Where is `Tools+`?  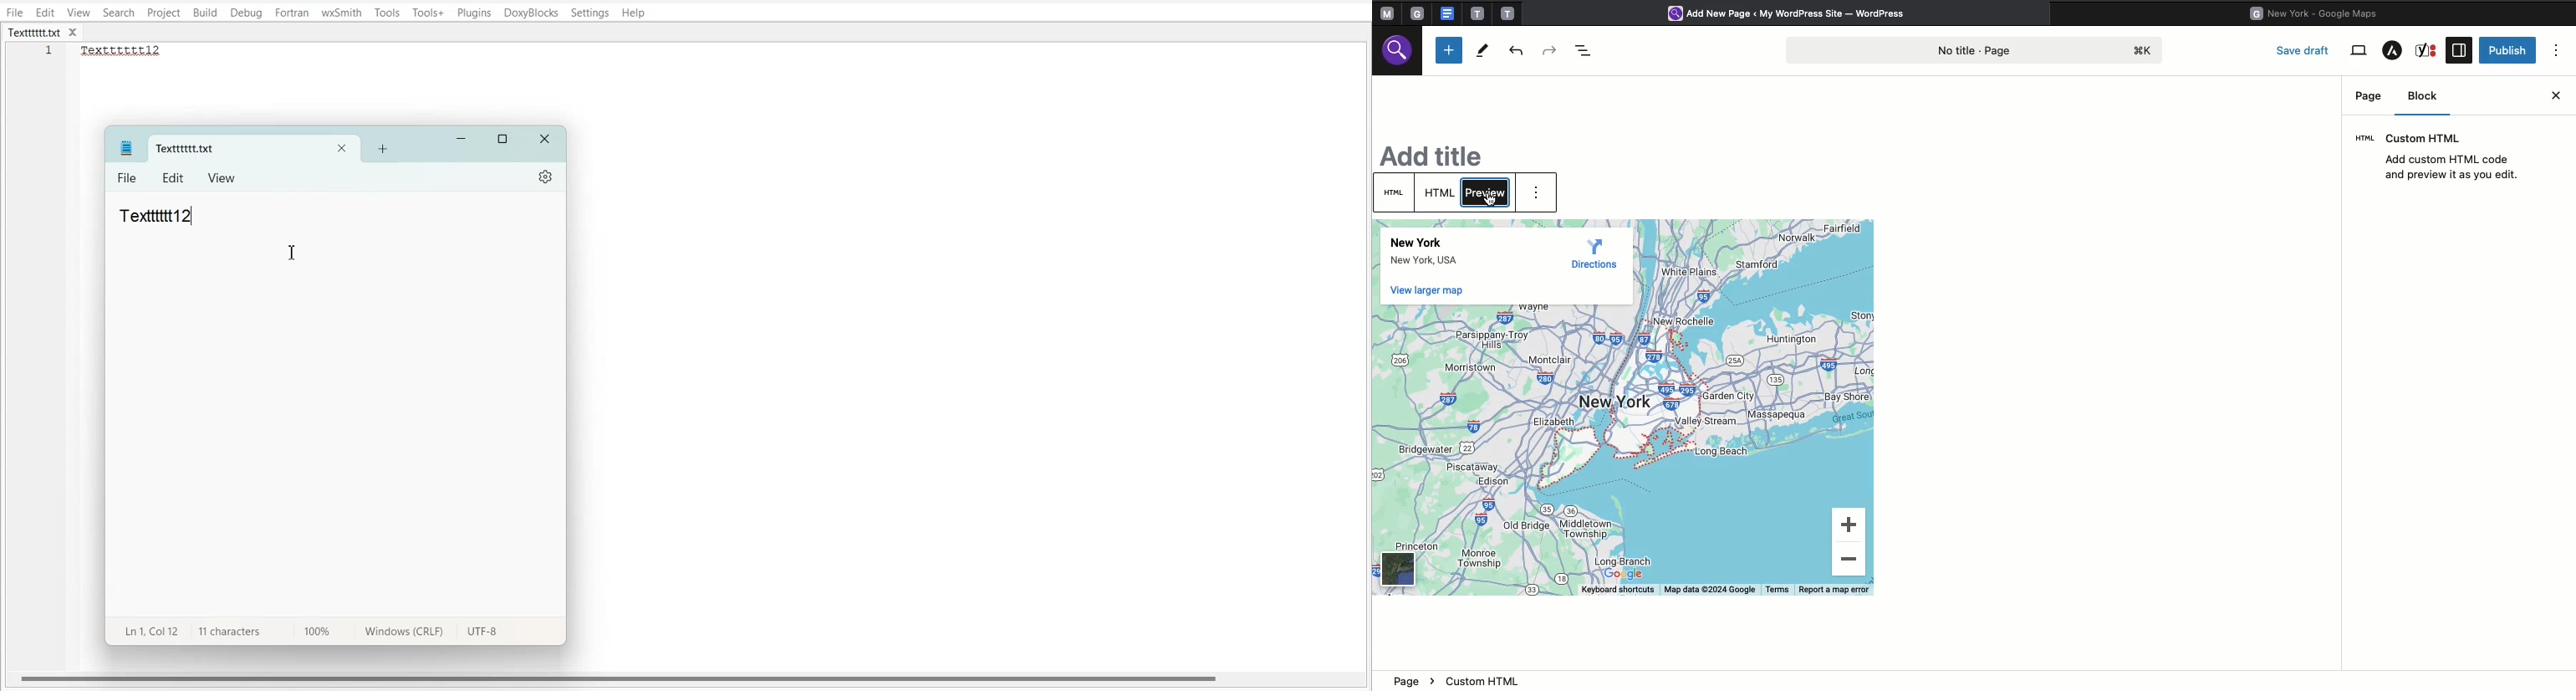
Tools+ is located at coordinates (429, 13).